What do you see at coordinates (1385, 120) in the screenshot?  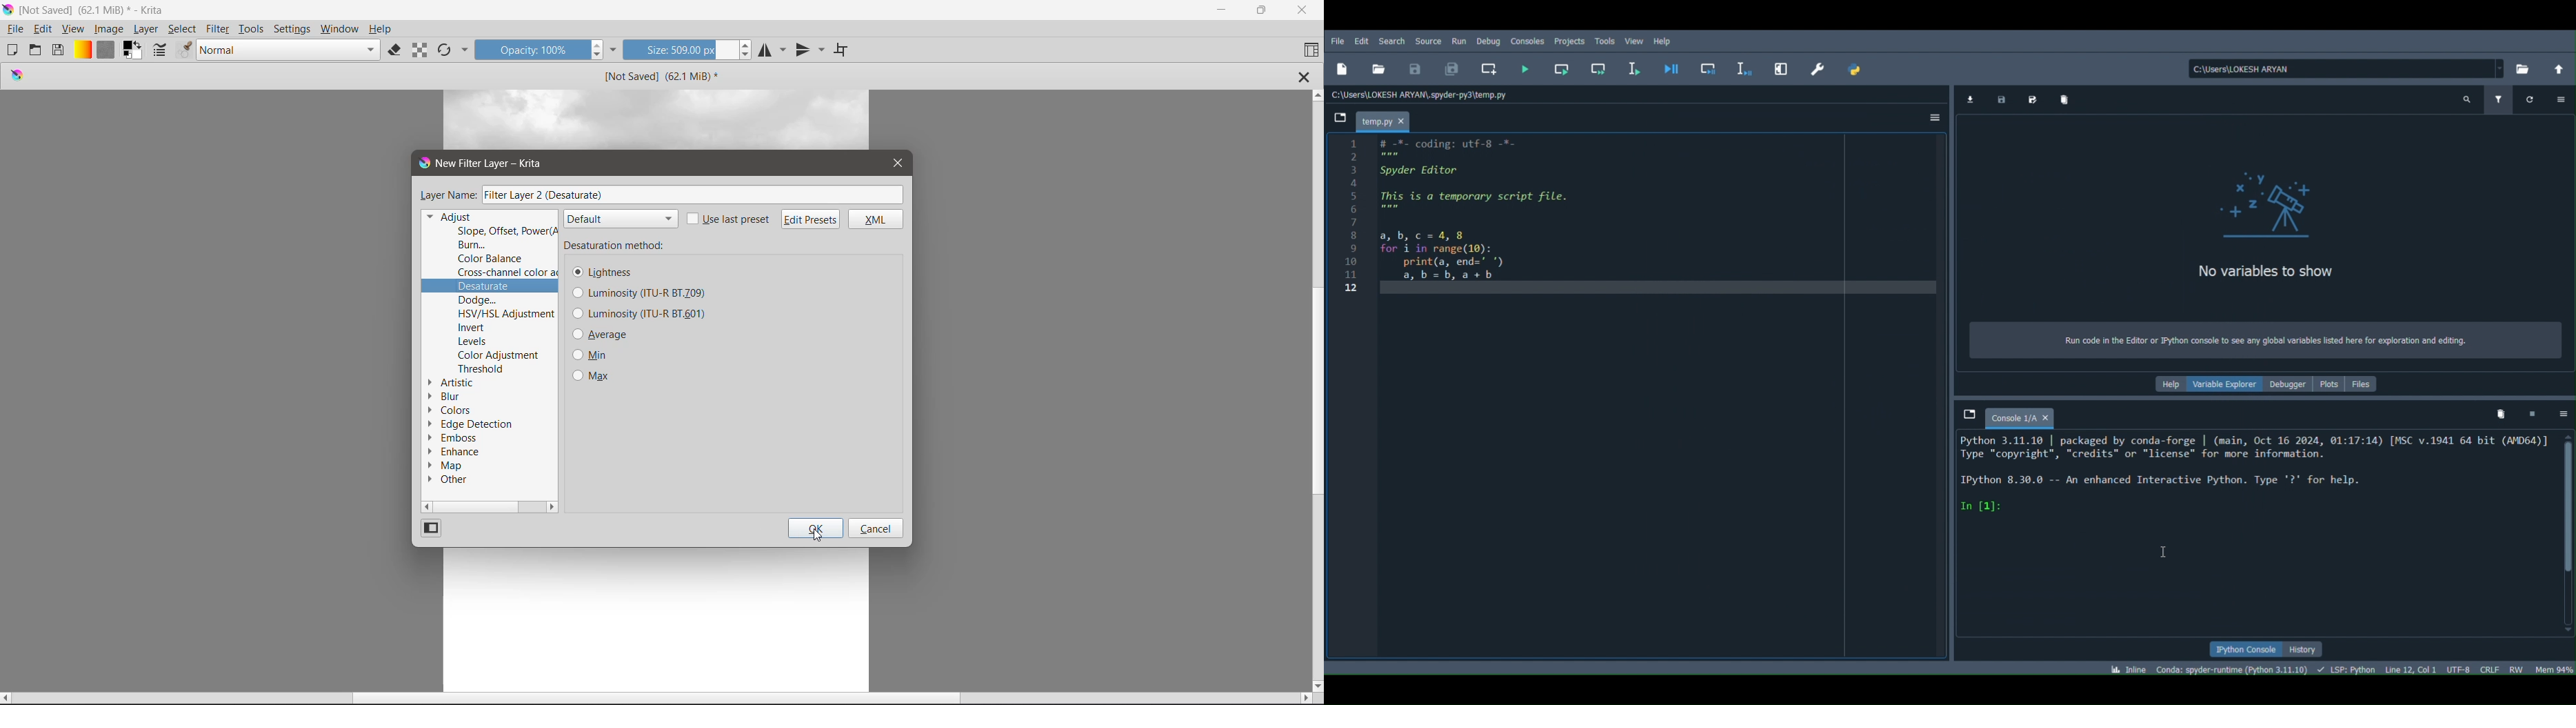 I see `File name` at bounding box center [1385, 120].